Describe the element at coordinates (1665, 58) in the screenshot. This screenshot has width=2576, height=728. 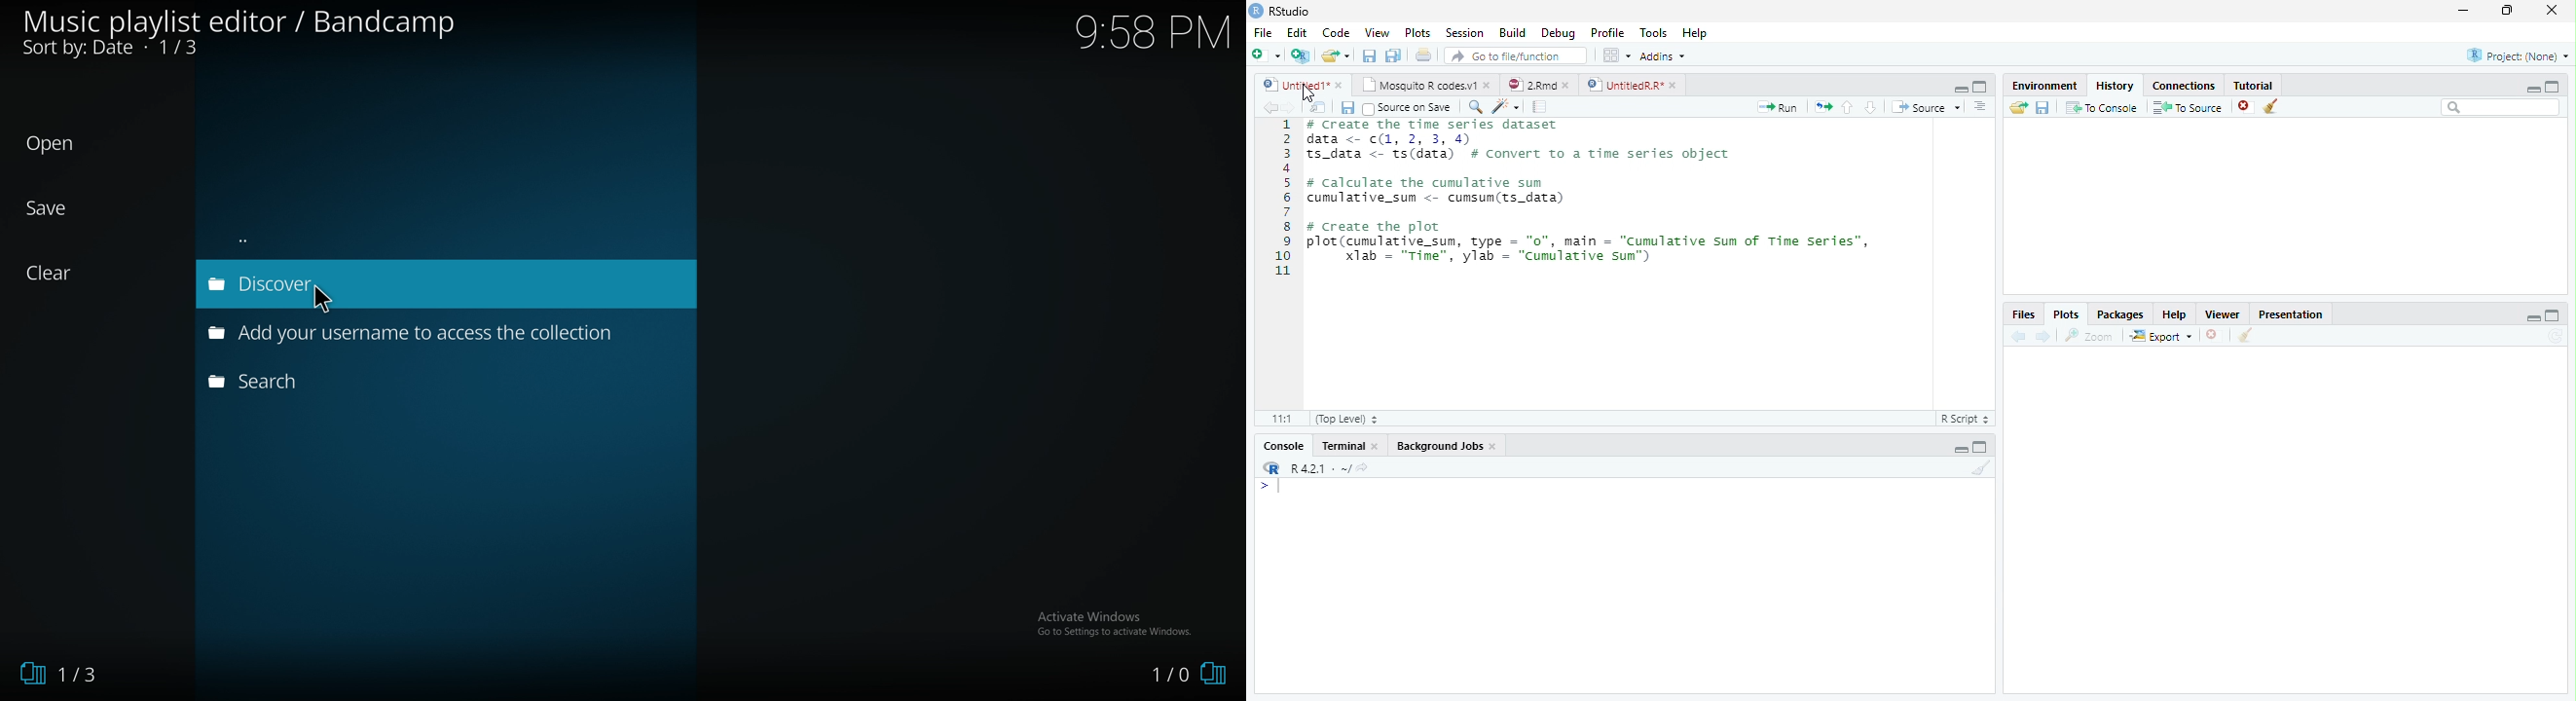
I see `Addins` at that location.